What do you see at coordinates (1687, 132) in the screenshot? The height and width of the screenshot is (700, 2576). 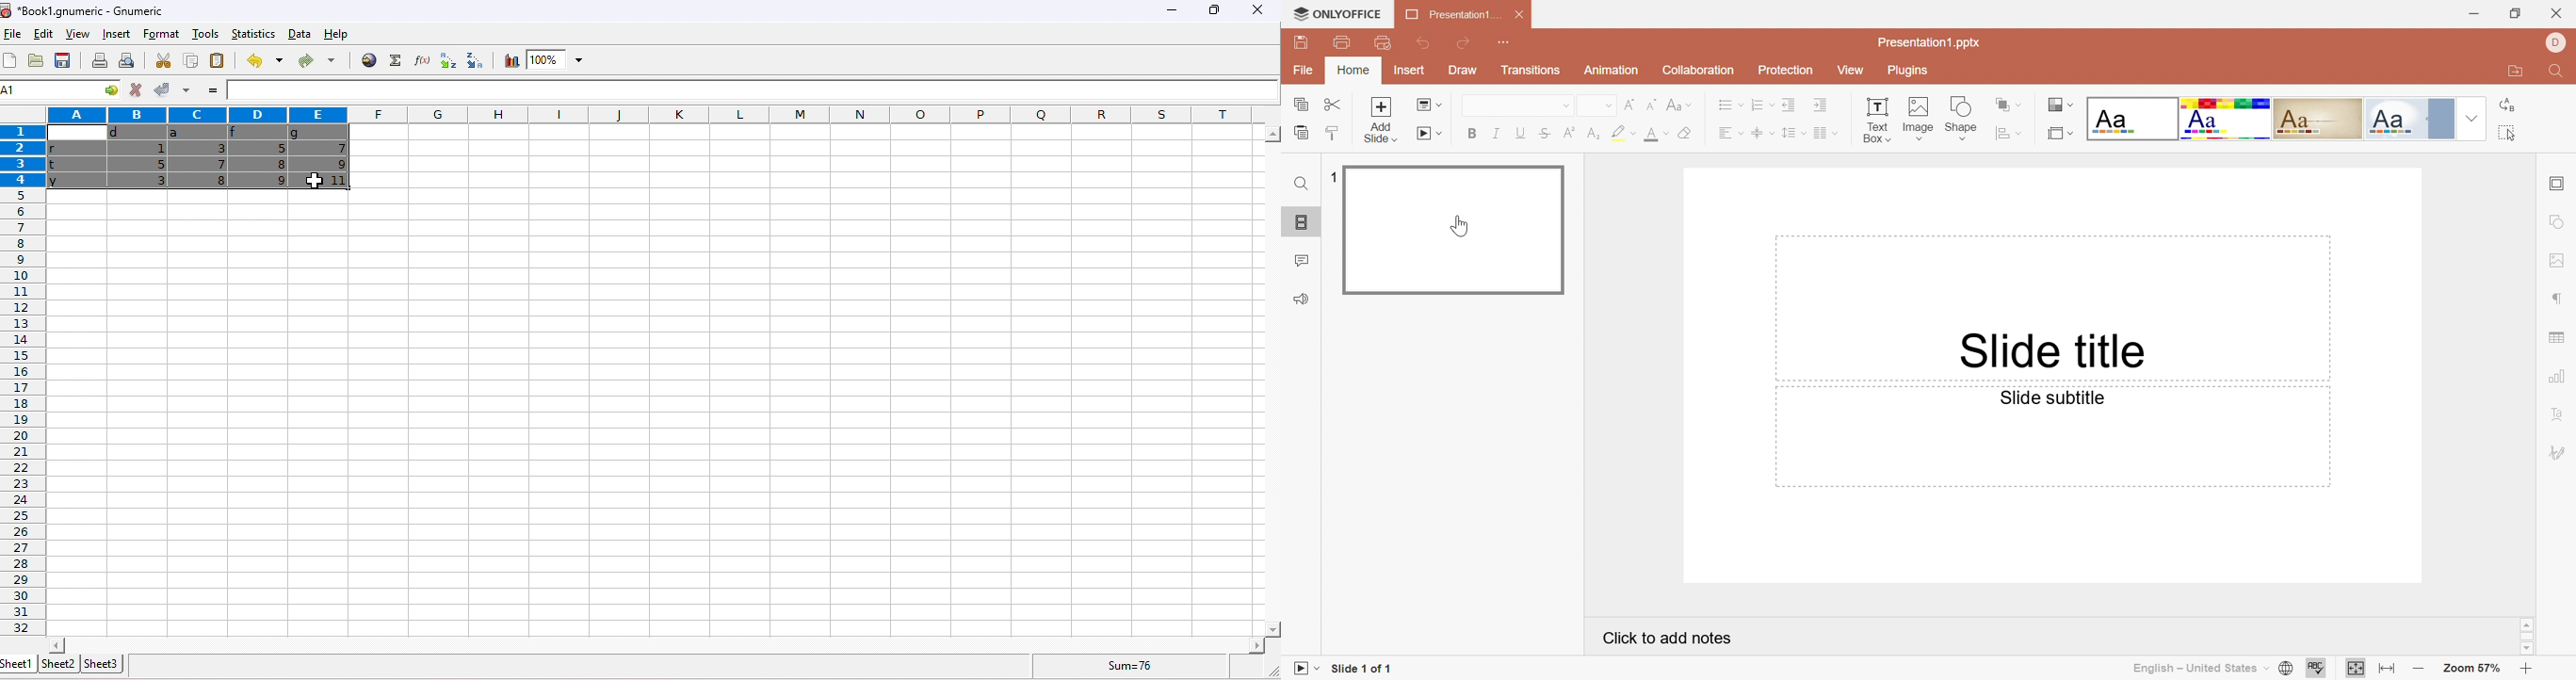 I see `Clear` at bounding box center [1687, 132].